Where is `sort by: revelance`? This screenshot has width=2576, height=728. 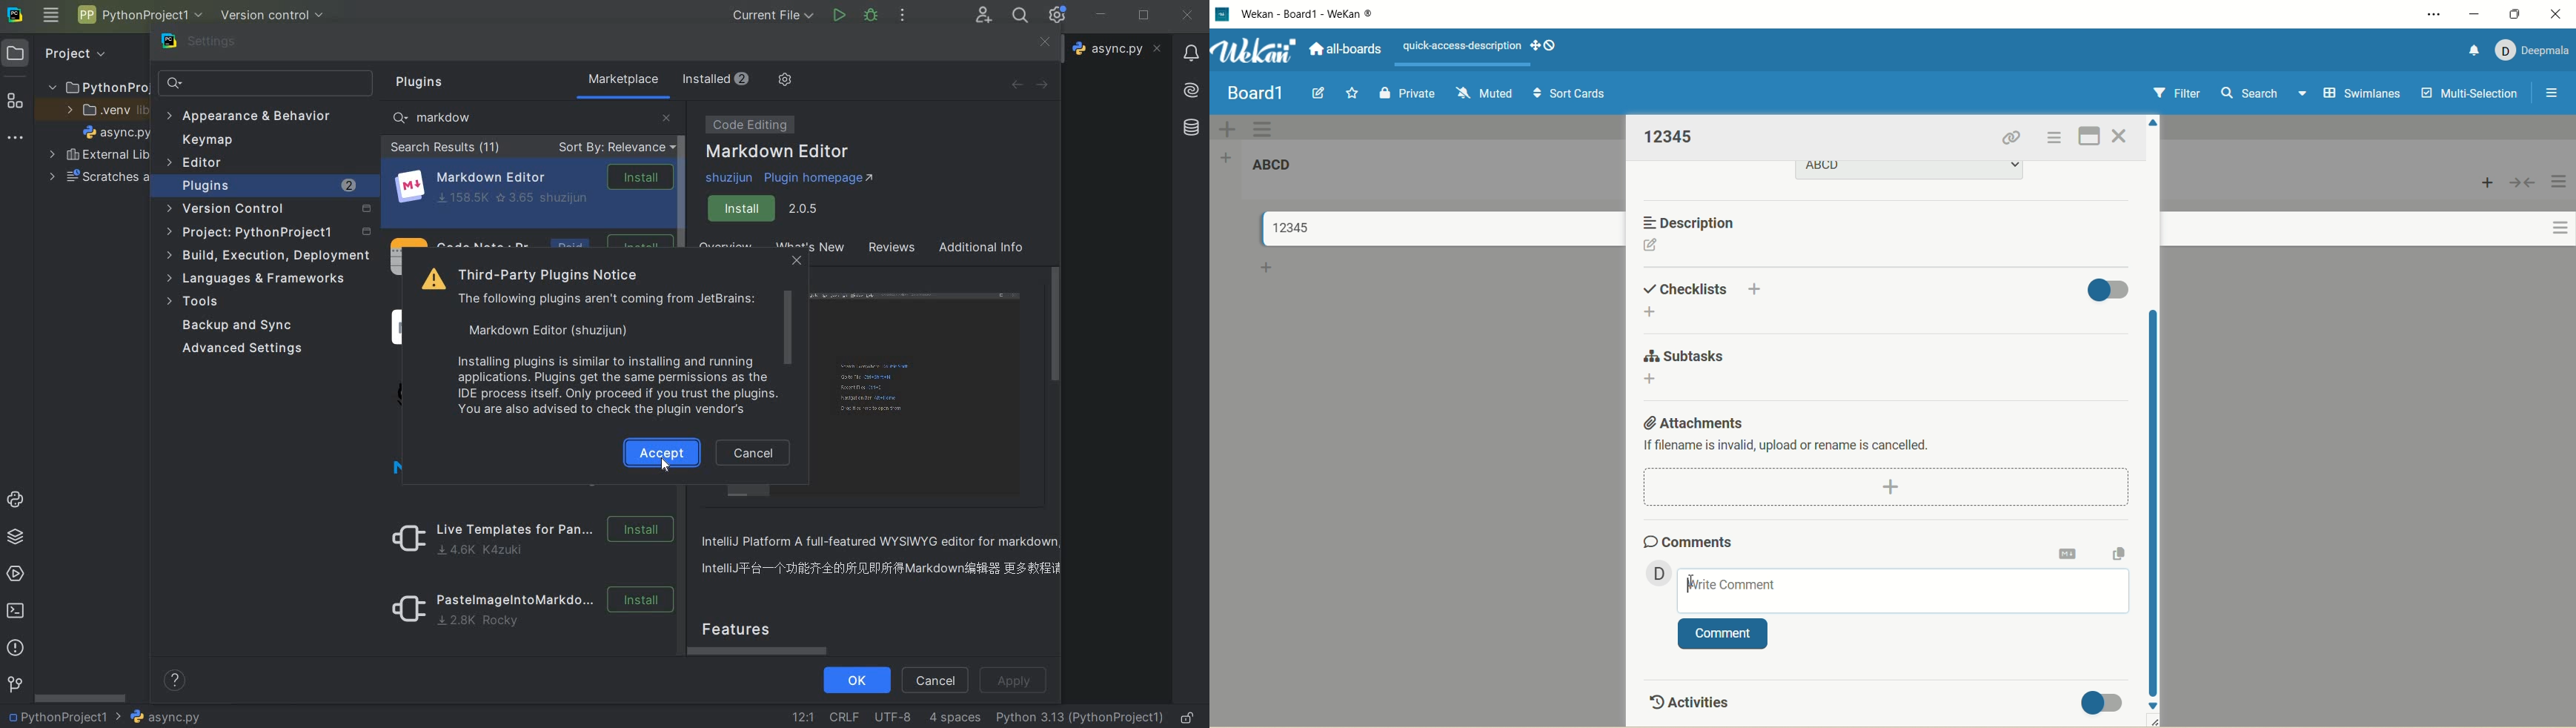
sort by: revelance is located at coordinates (614, 148).